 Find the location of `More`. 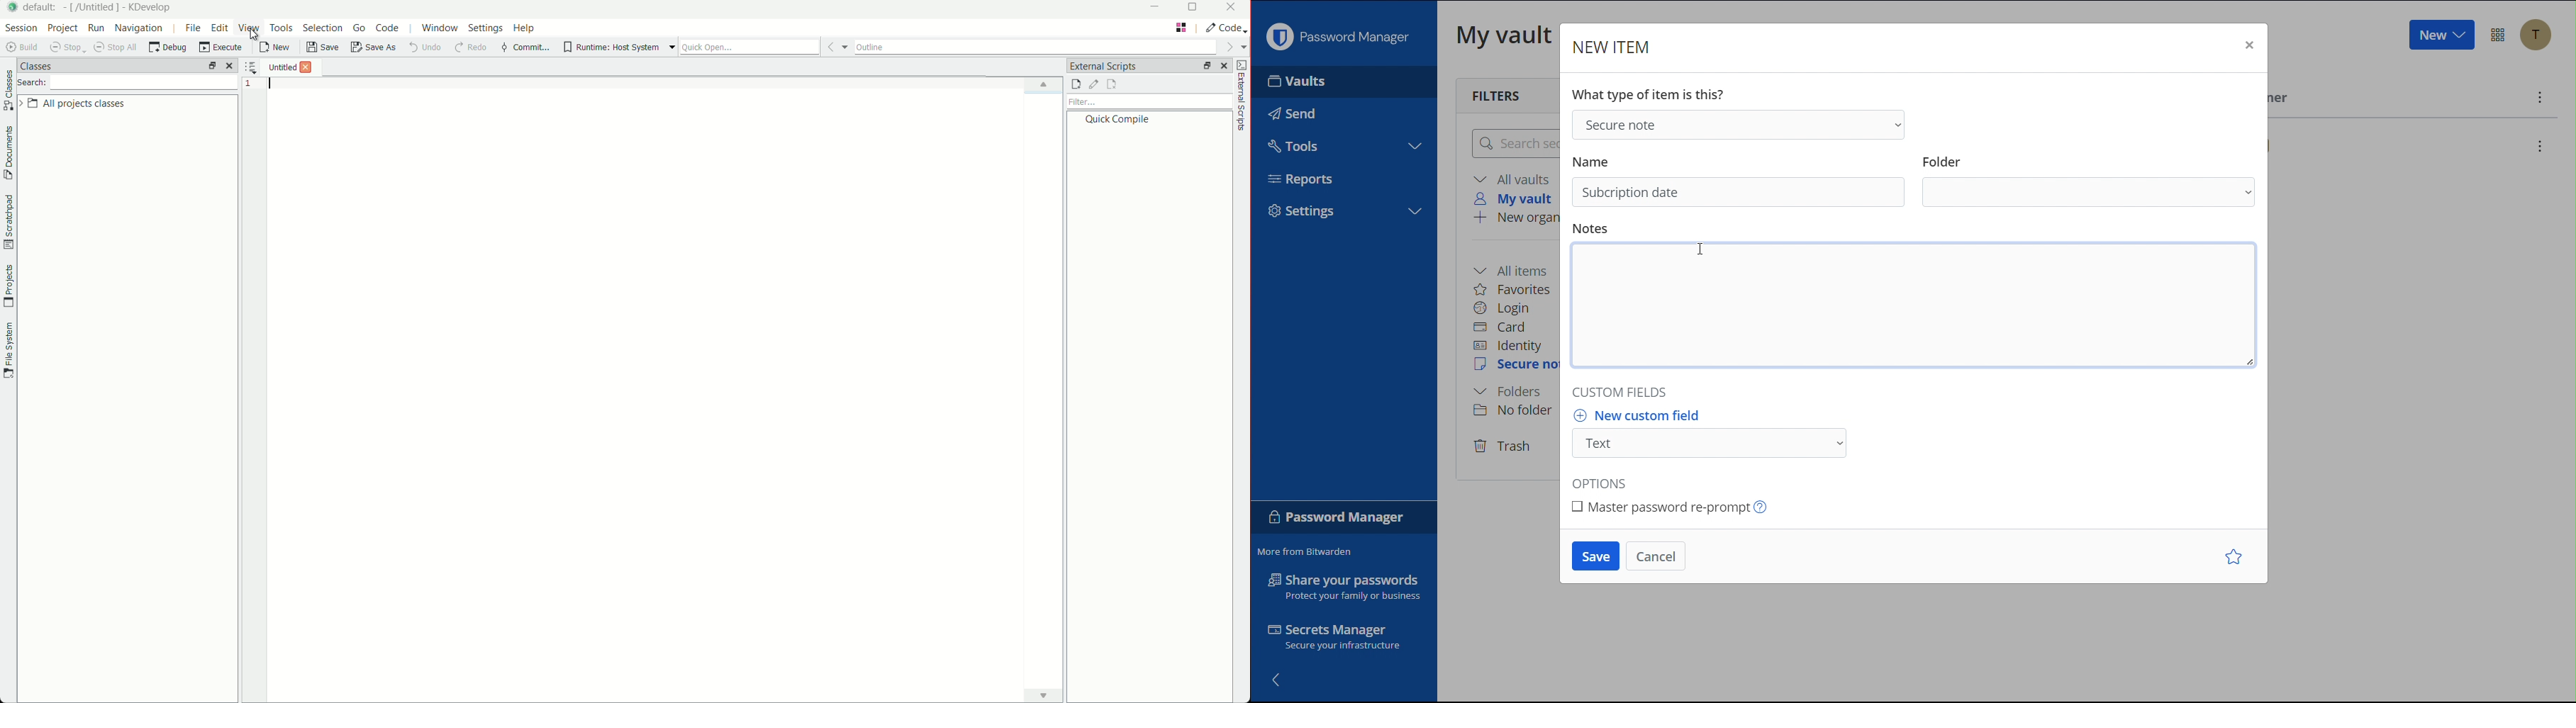

More is located at coordinates (2541, 99).